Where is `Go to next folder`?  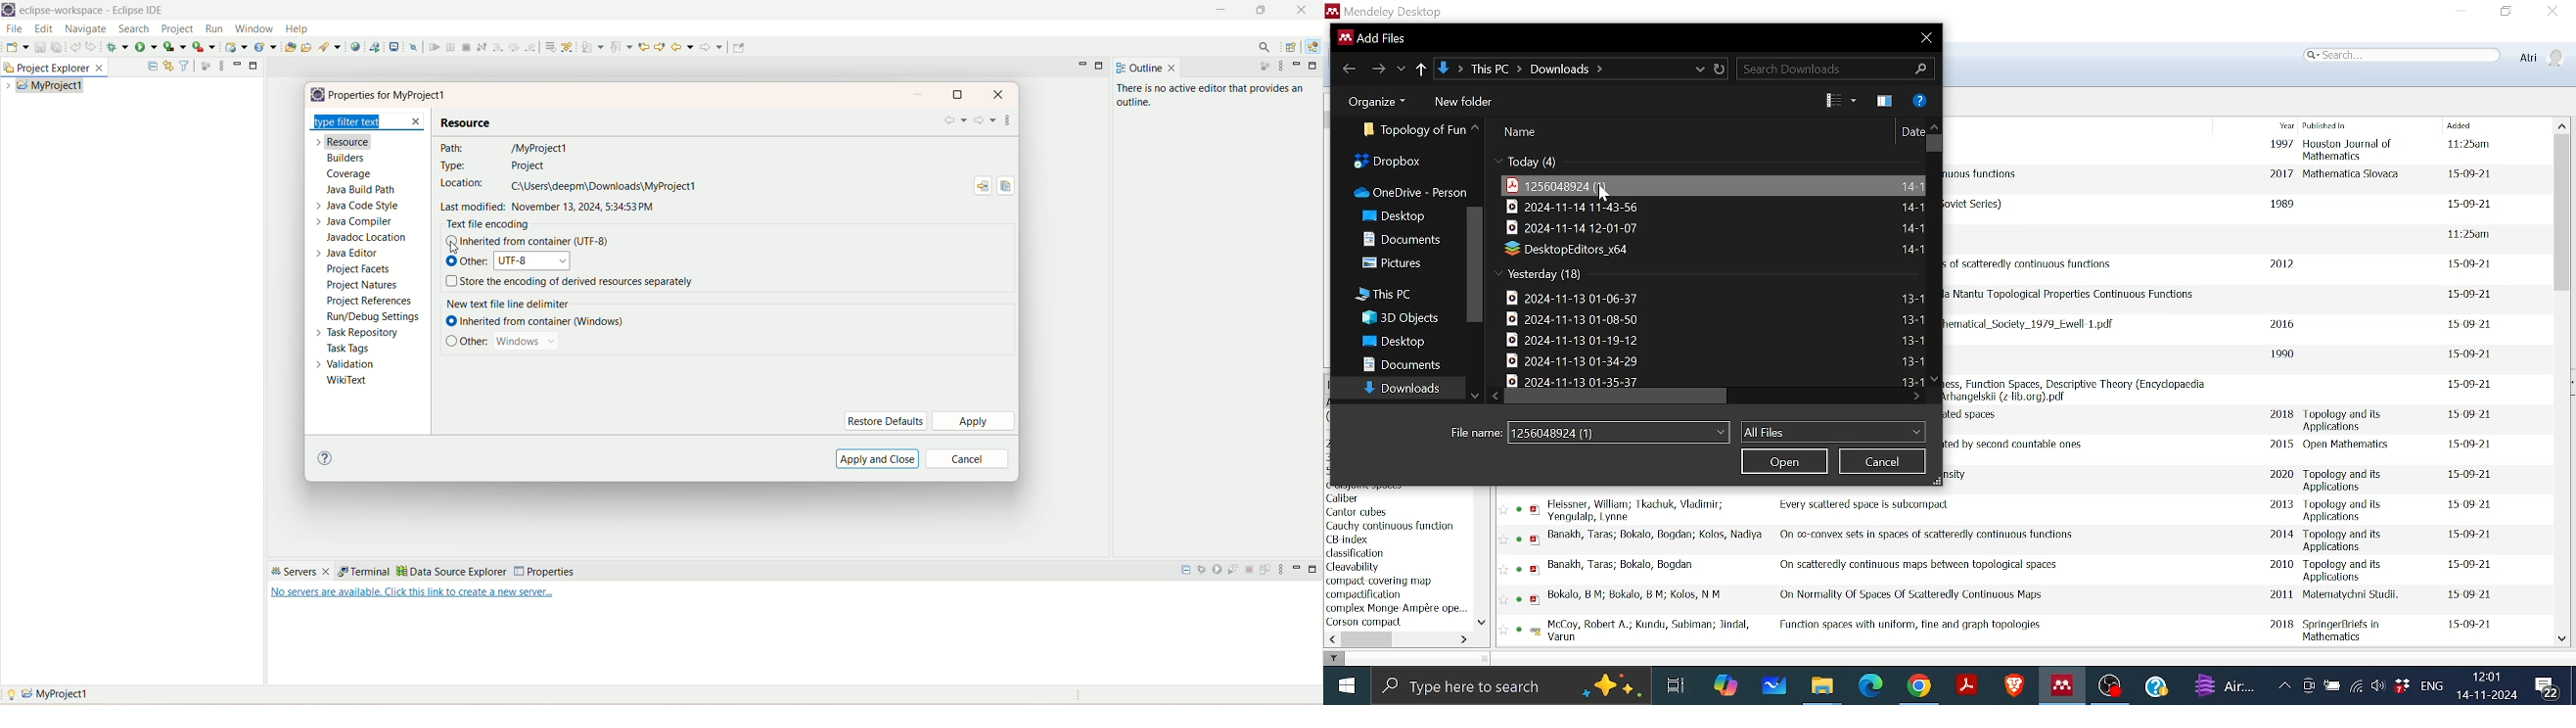
Go to next folder is located at coordinates (1377, 68).